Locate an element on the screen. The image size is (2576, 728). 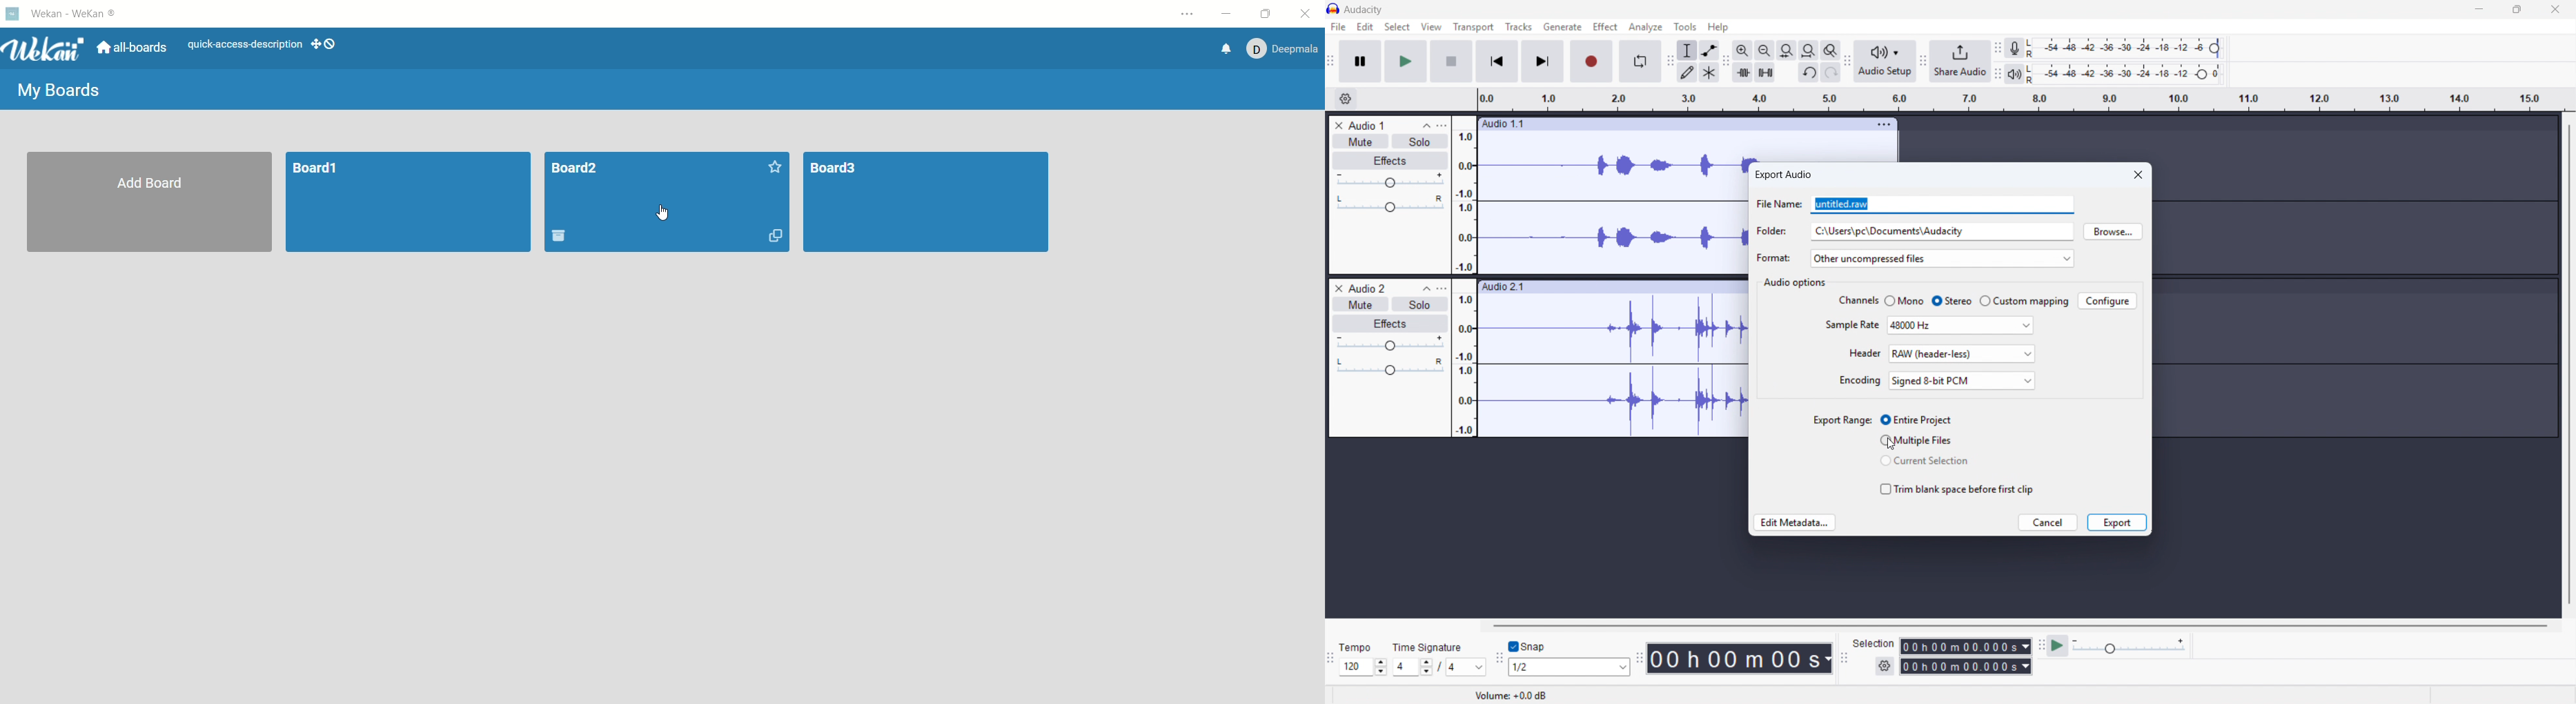
Recording metre is located at coordinates (2014, 48).